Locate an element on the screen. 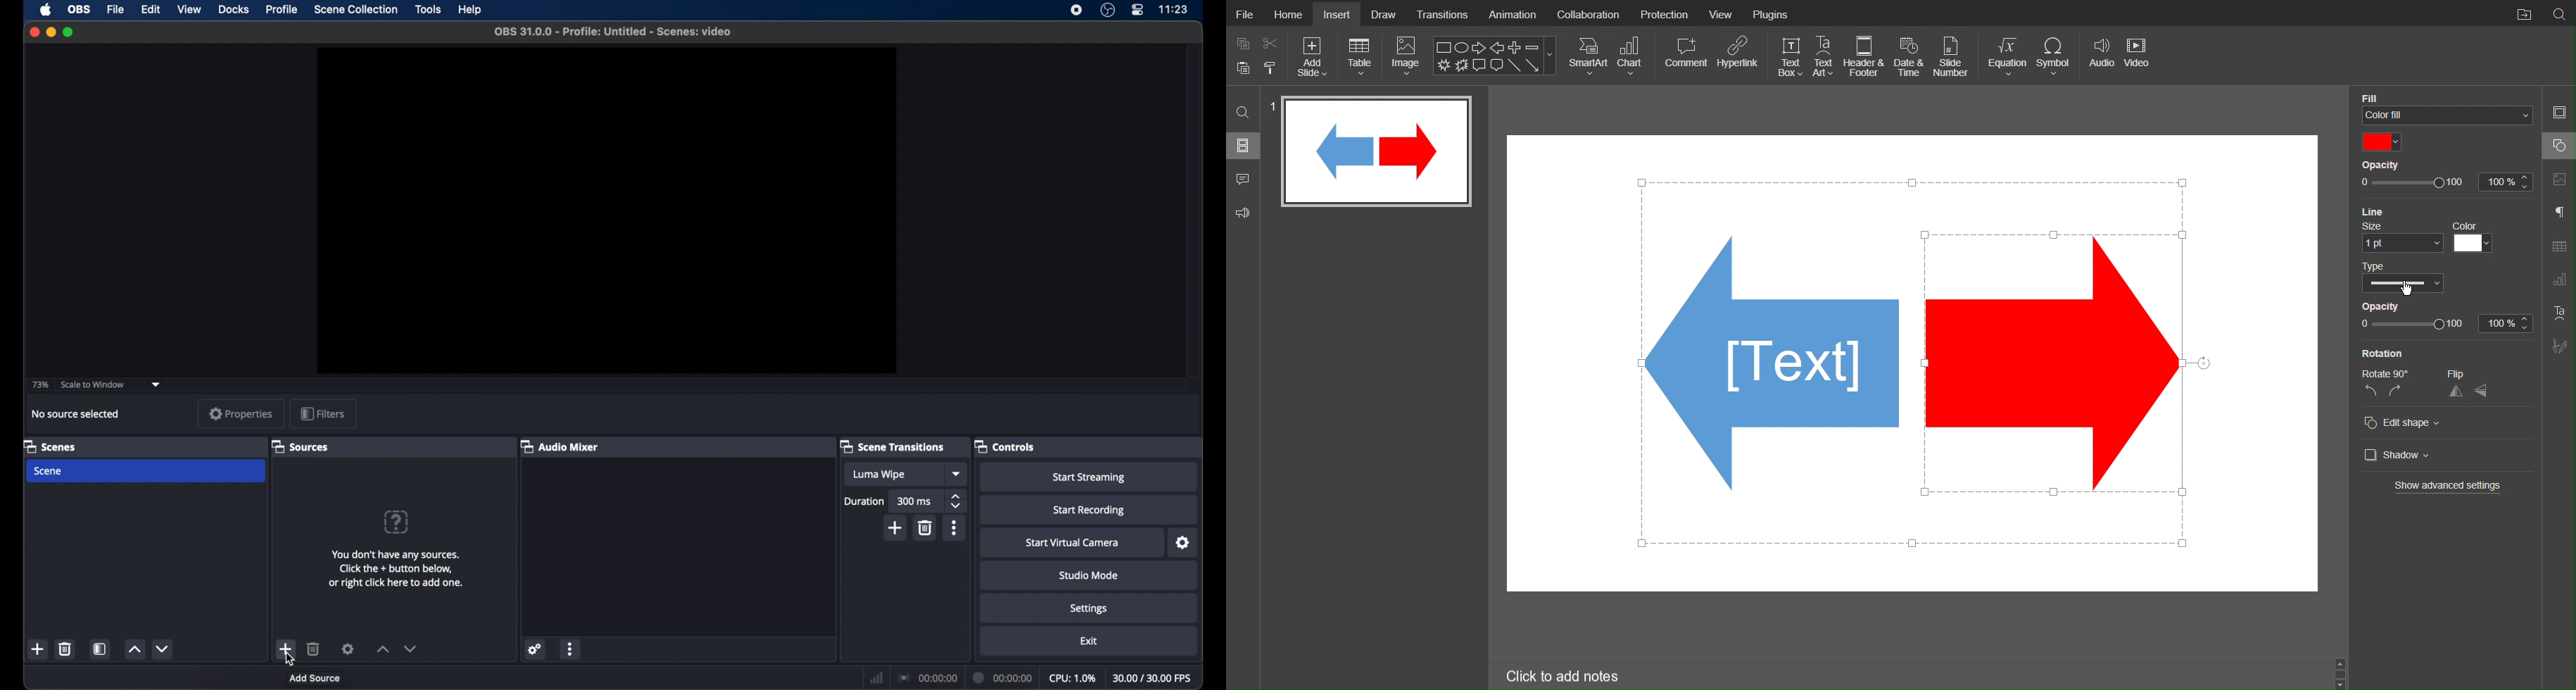 This screenshot has width=2576, height=700. delete is located at coordinates (65, 648).